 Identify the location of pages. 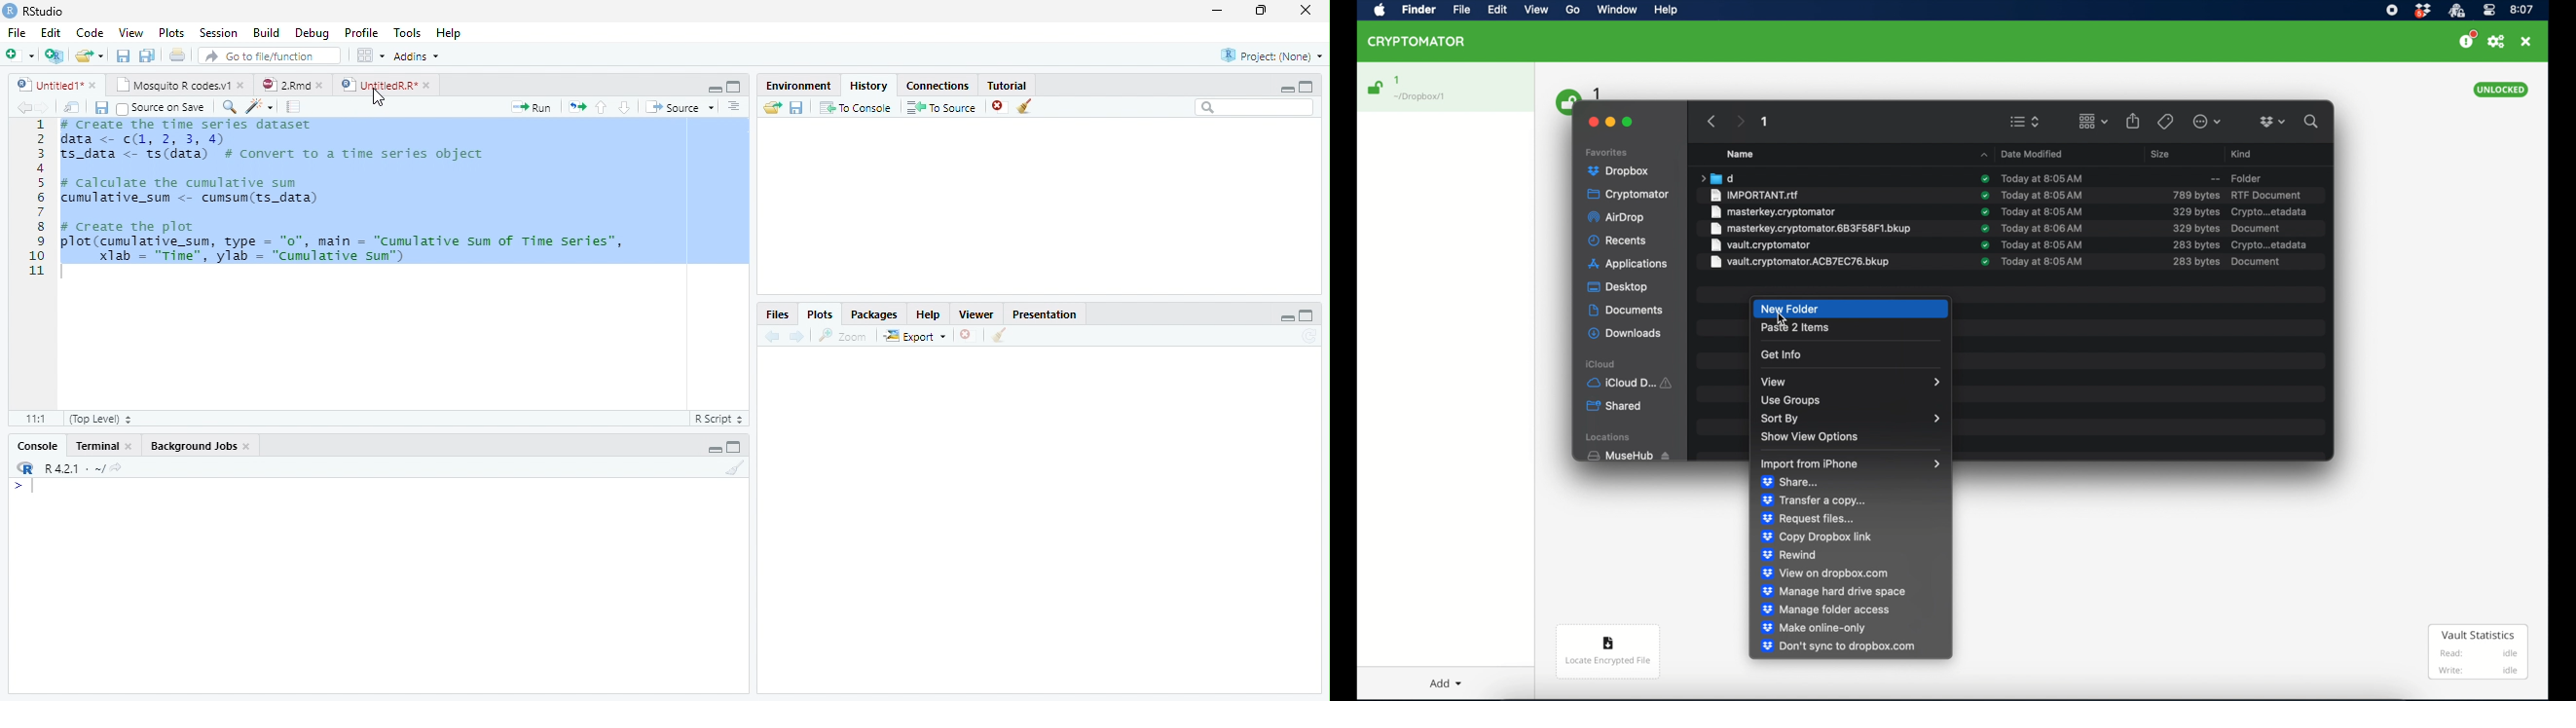
(291, 109).